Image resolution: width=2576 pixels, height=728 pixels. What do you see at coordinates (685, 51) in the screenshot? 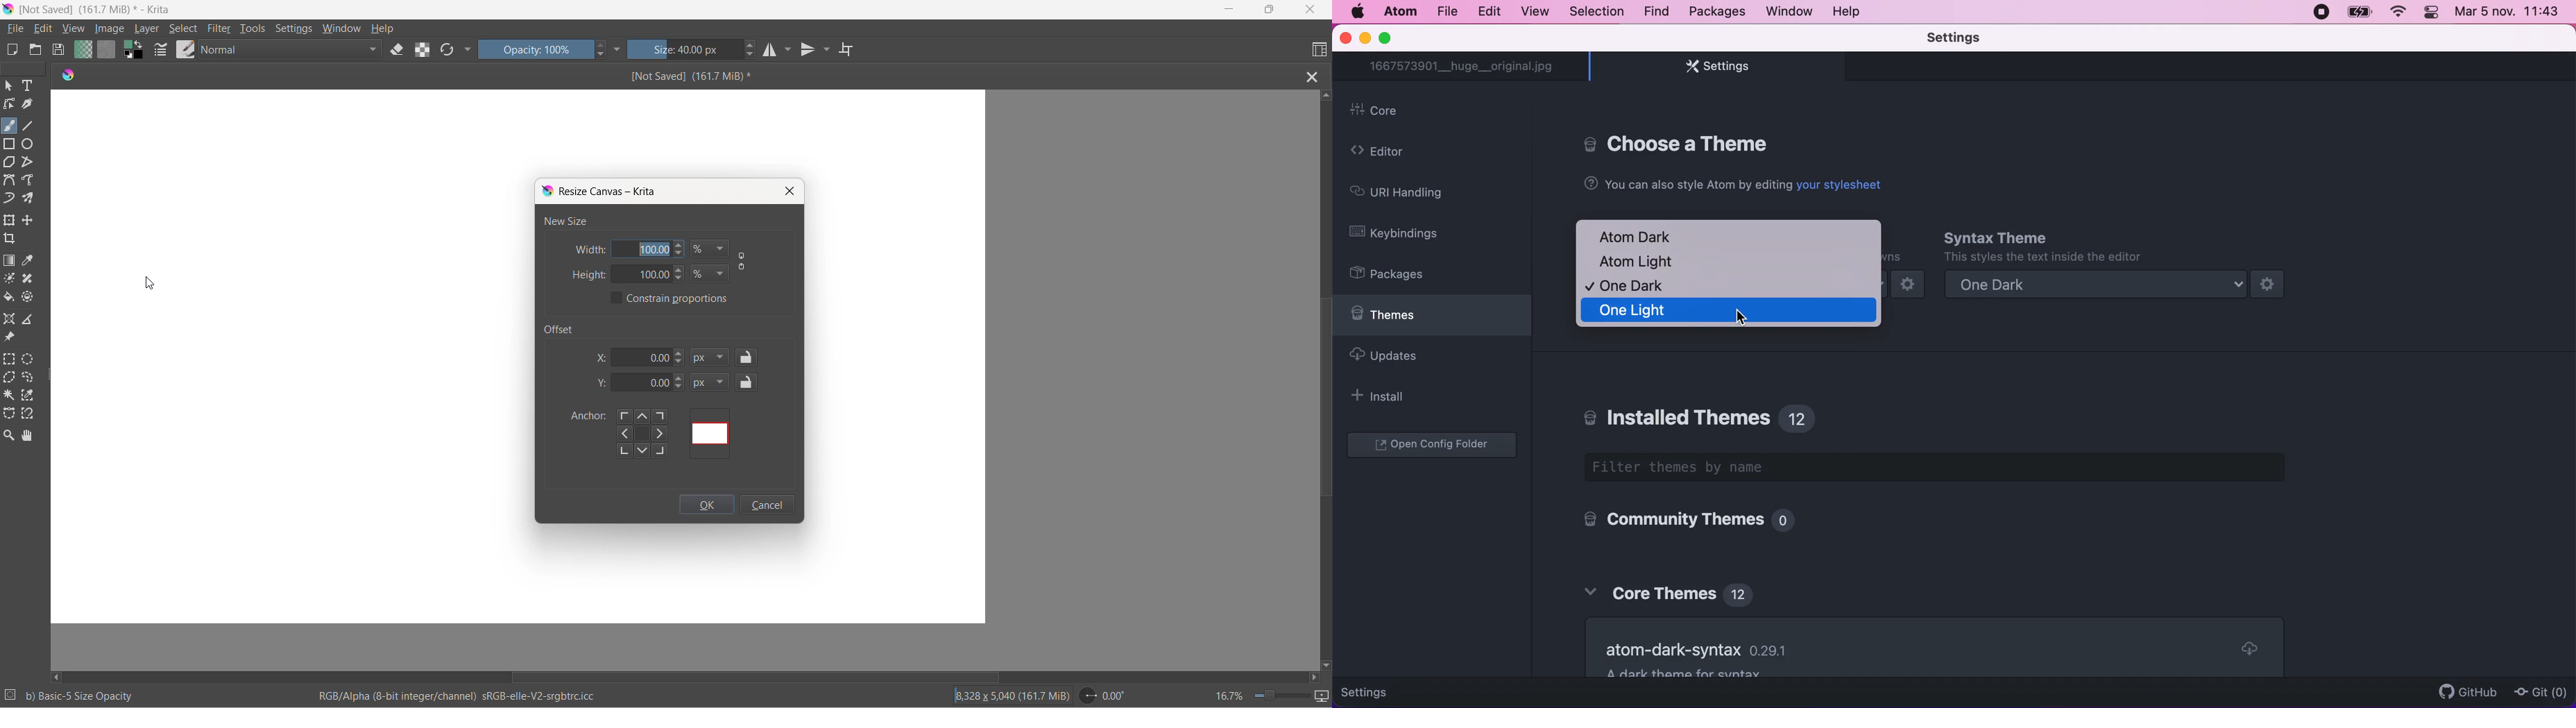
I see `size` at bounding box center [685, 51].